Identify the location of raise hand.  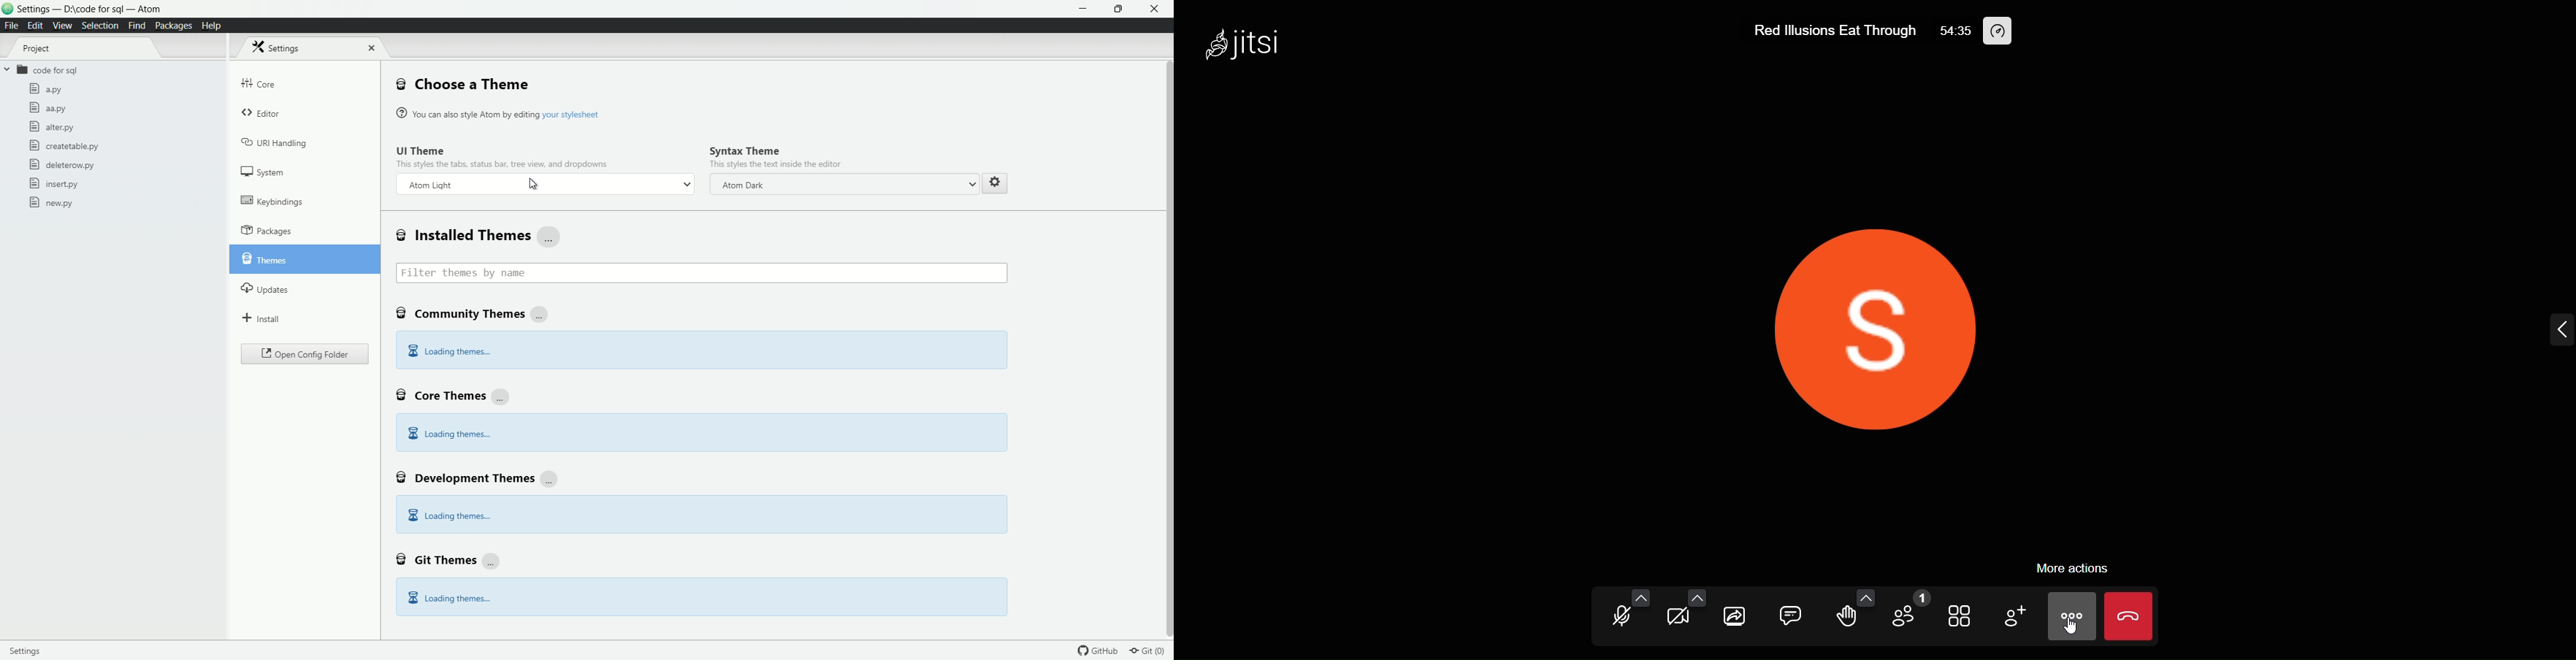
(1849, 618).